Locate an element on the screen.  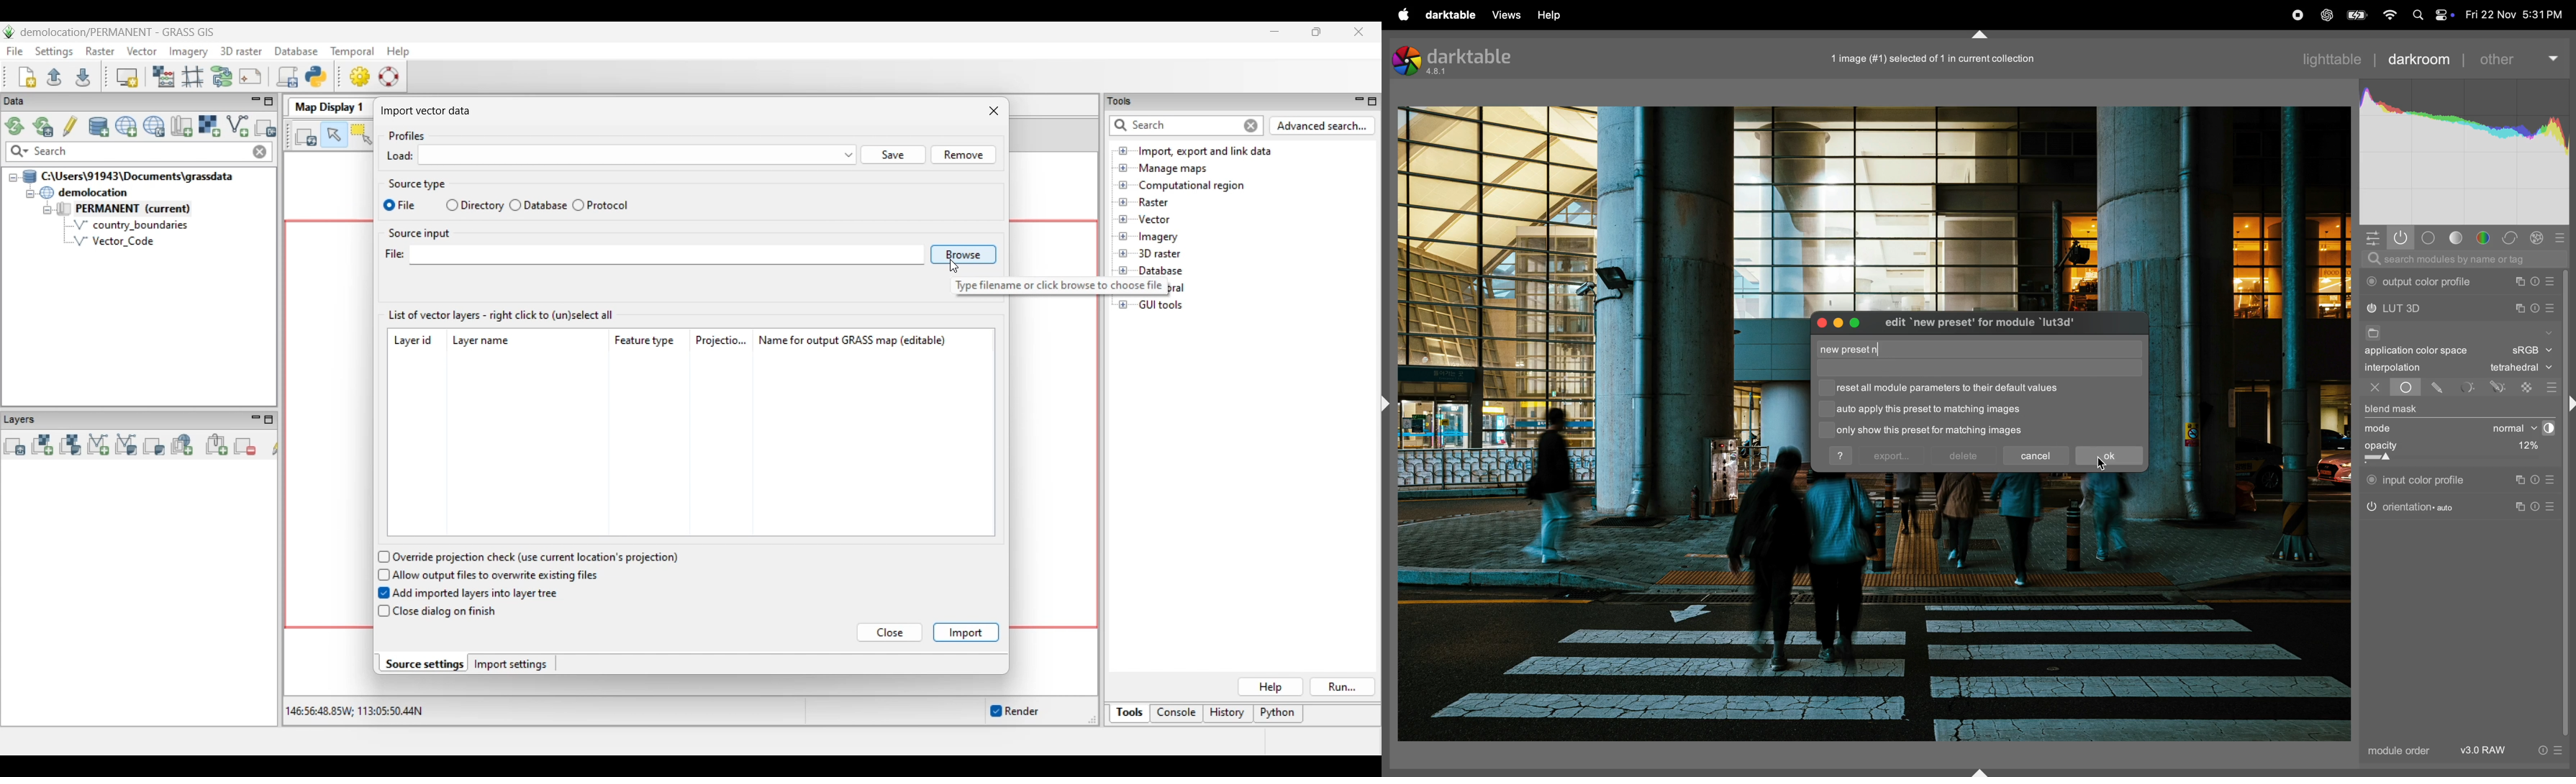
output color profile is located at coordinates (2422, 282).